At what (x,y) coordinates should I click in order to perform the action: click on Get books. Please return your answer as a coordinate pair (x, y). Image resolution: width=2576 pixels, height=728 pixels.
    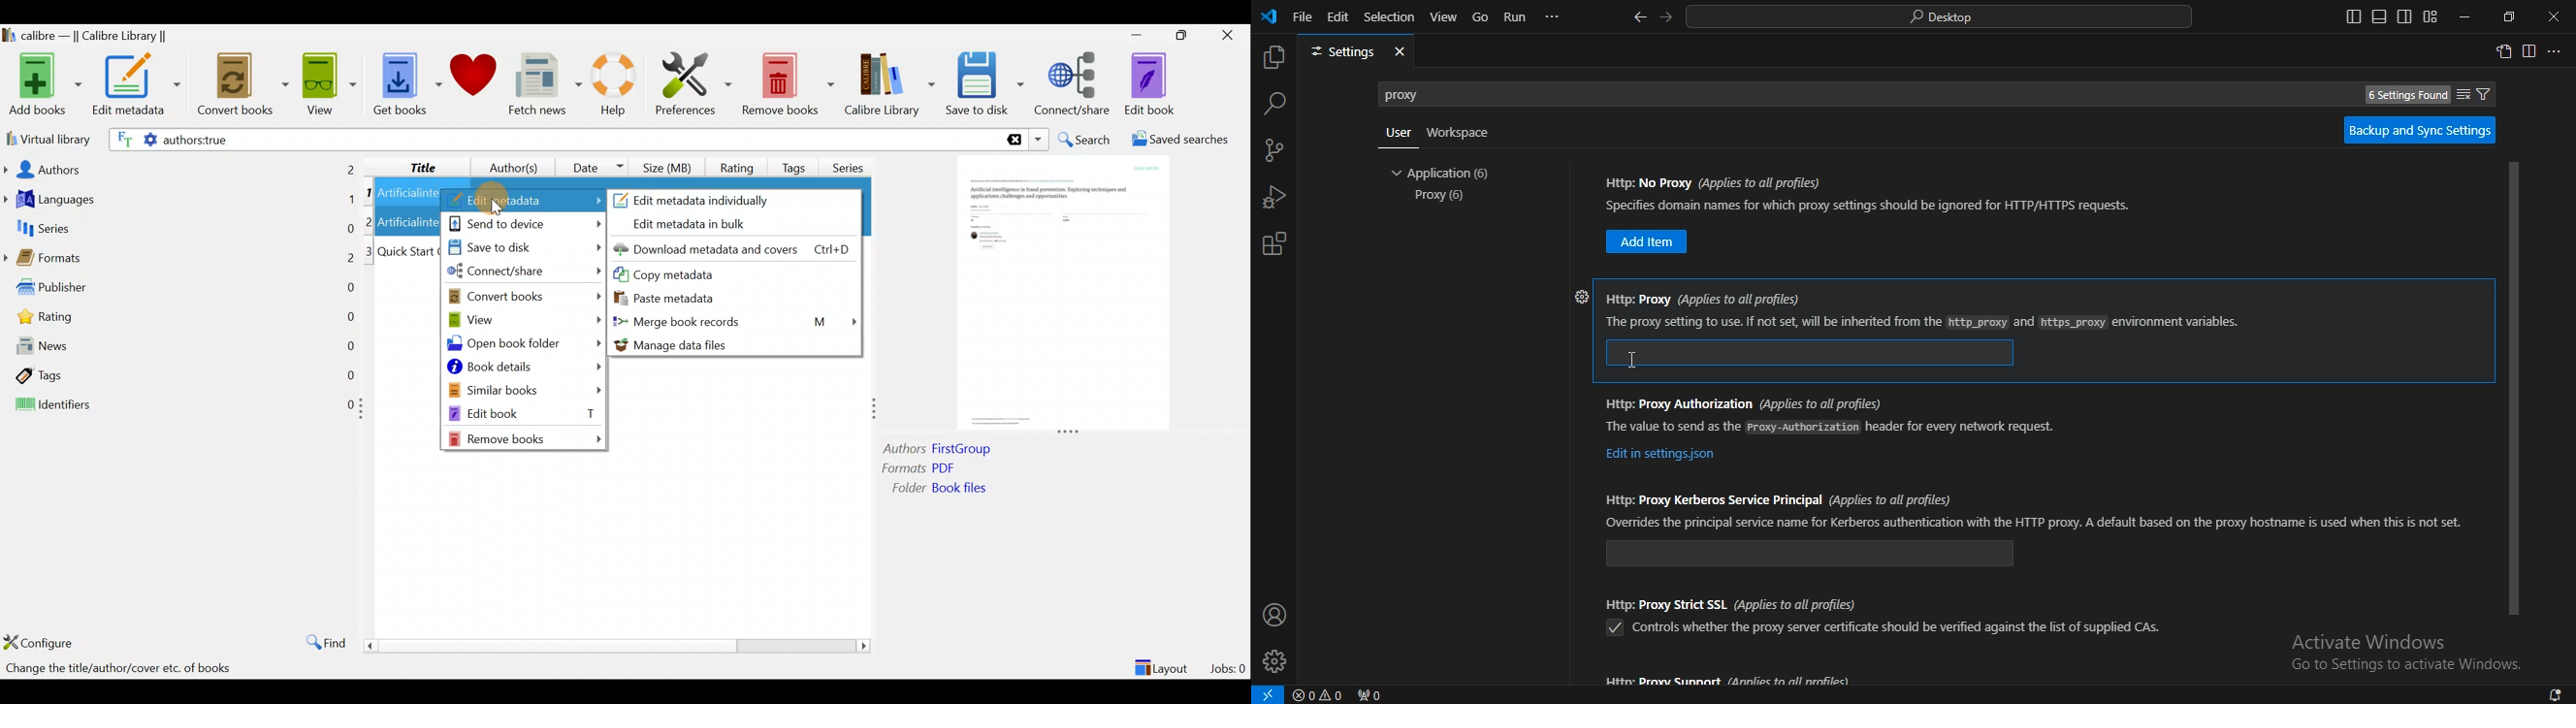
    Looking at the image, I should click on (406, 83).